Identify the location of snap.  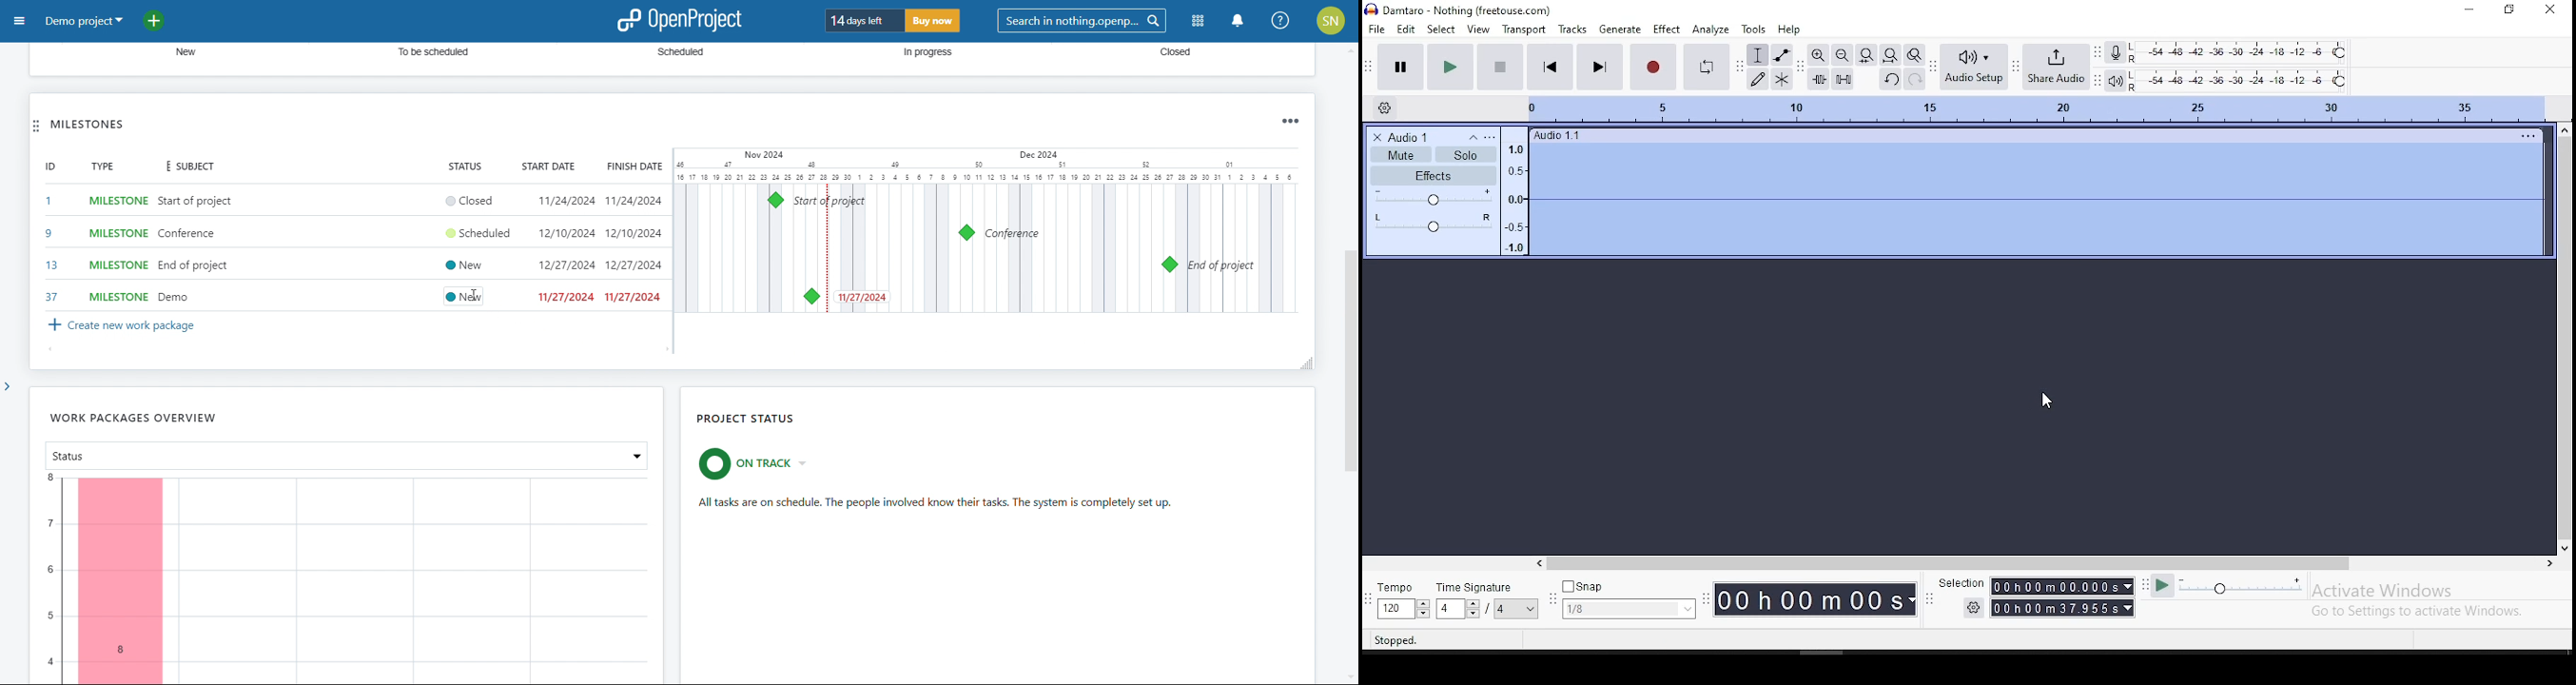
(1629, 598).